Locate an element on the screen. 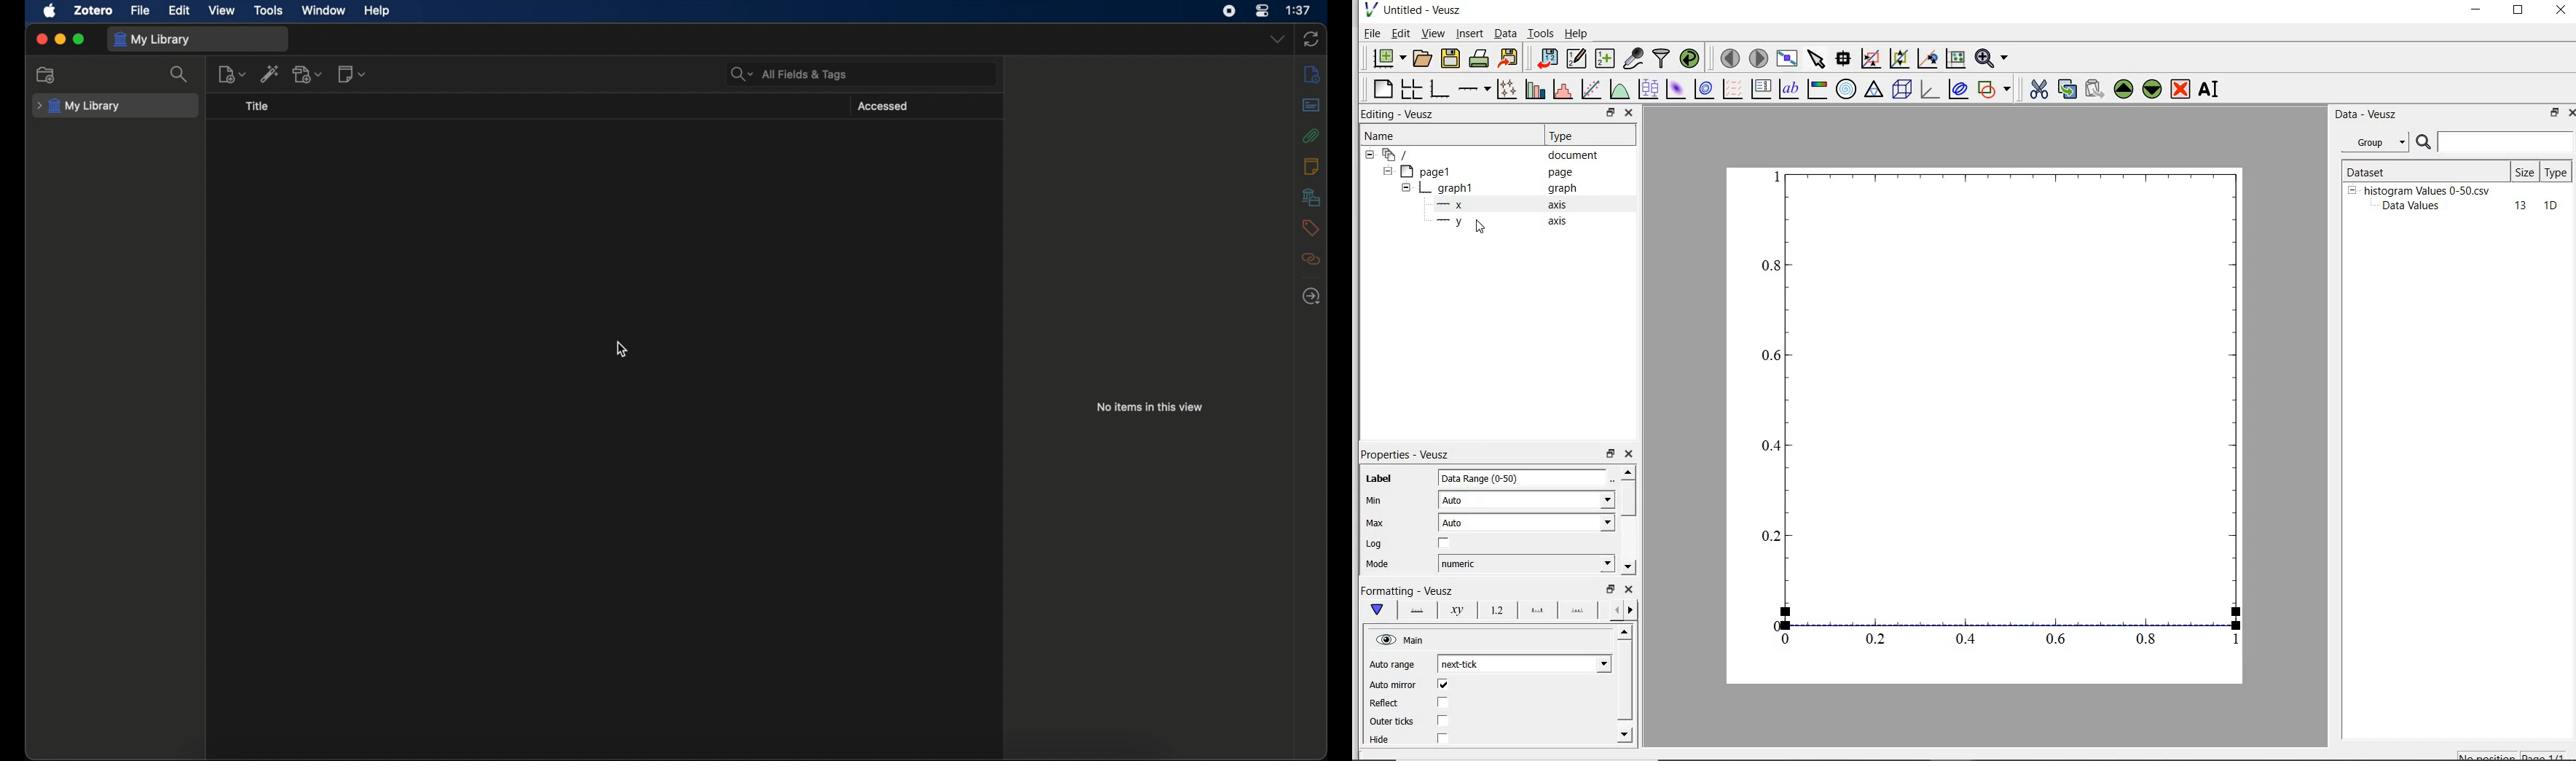  page1 is located at coordinates (1429, 173).